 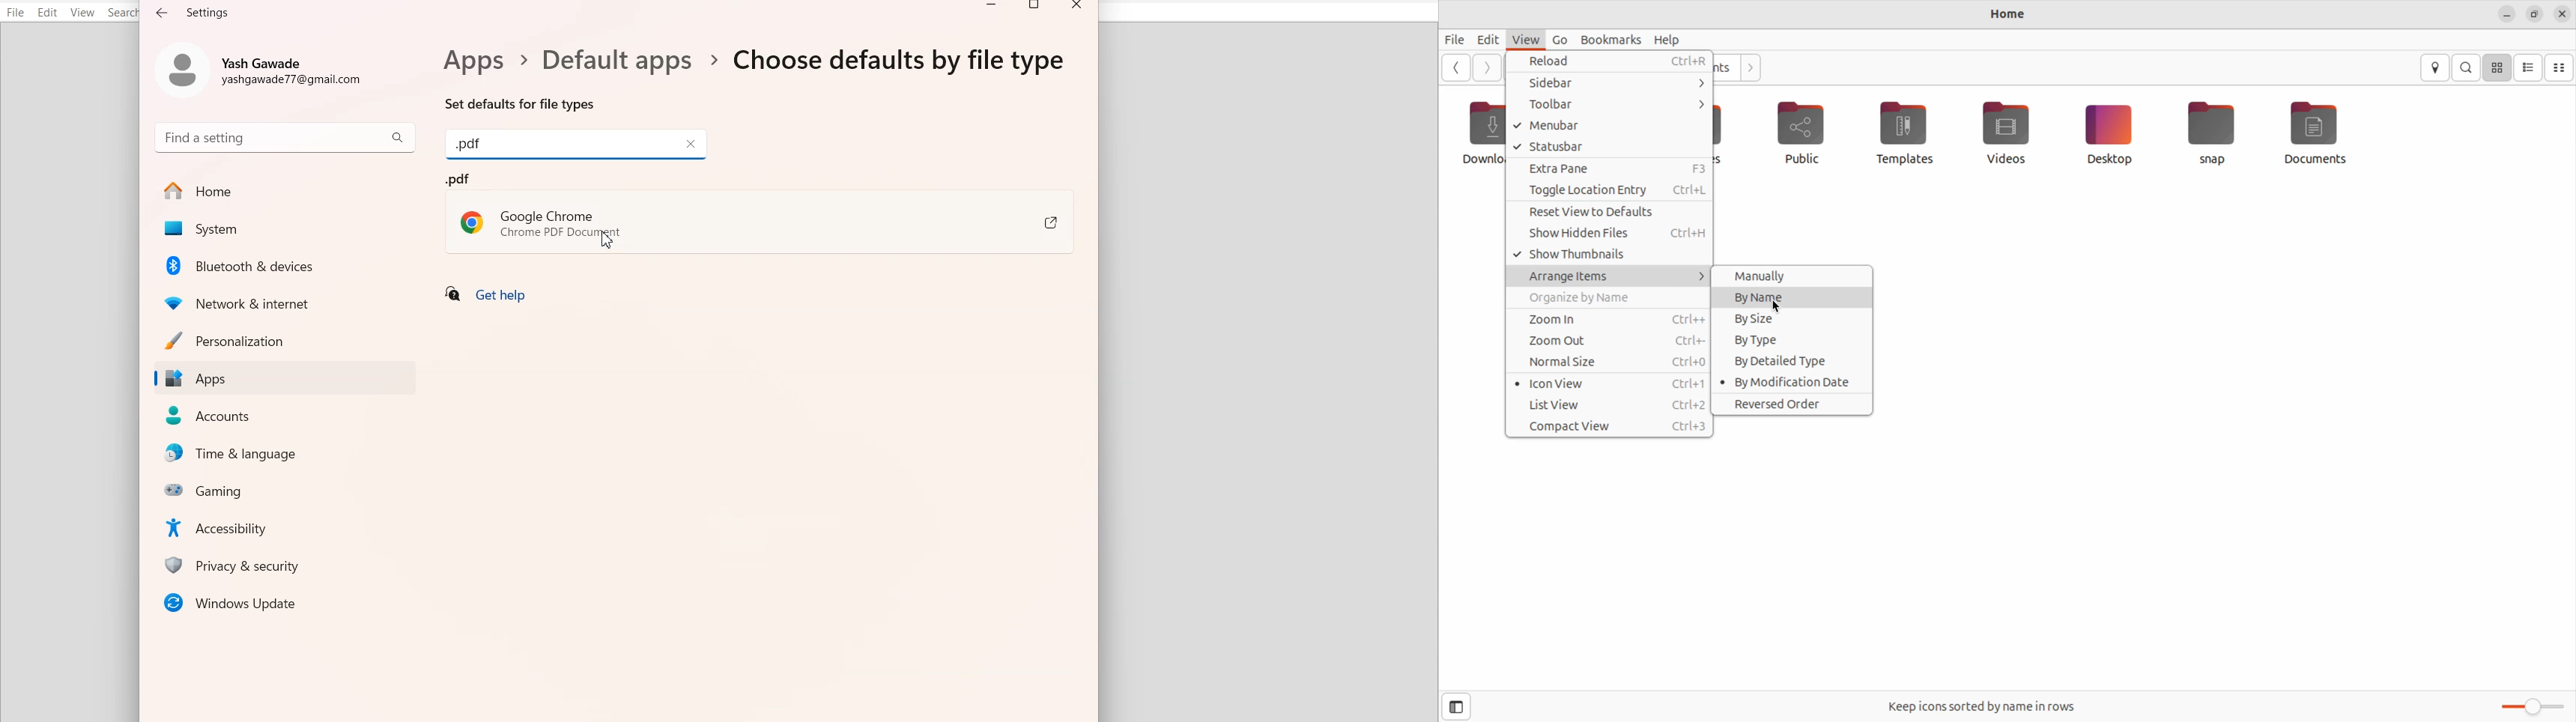 What do you see at coordinates (285, 191) in the screenshot?
I see `Home` at bounding box center [285, 191].